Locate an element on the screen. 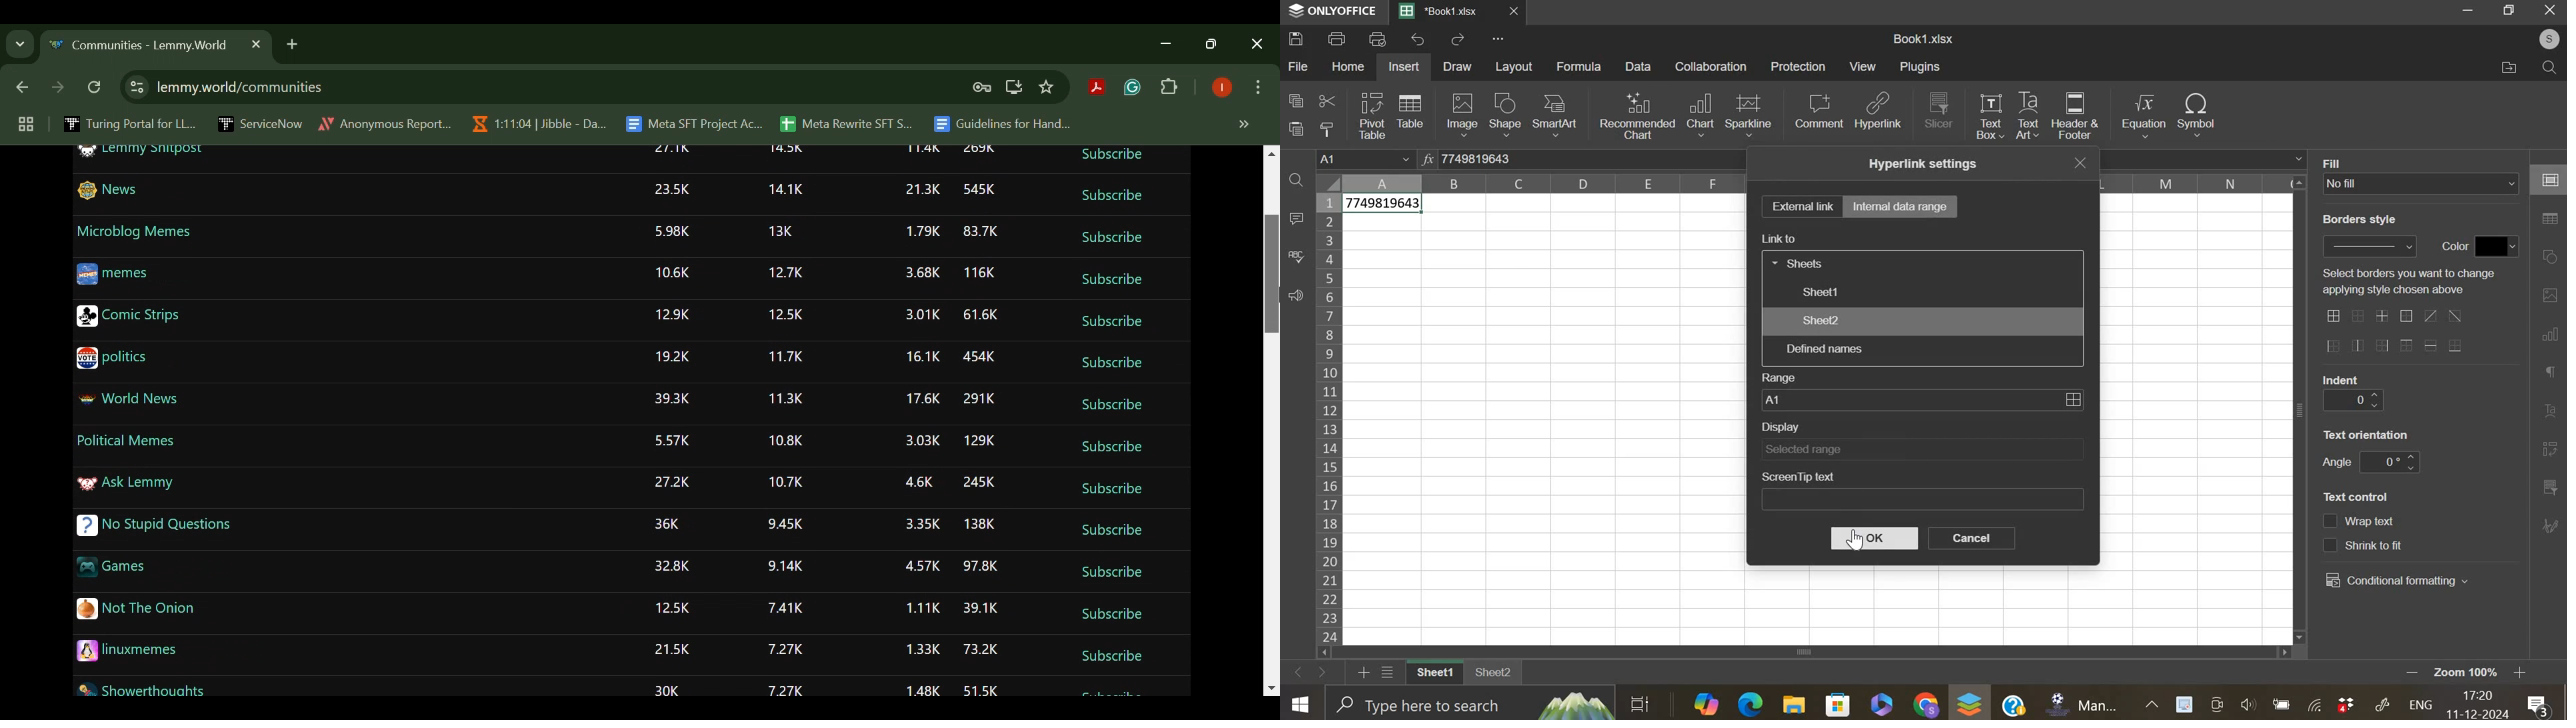 This screenshot has height=728, width=2576. 116K is located at coordinates (978, 274).